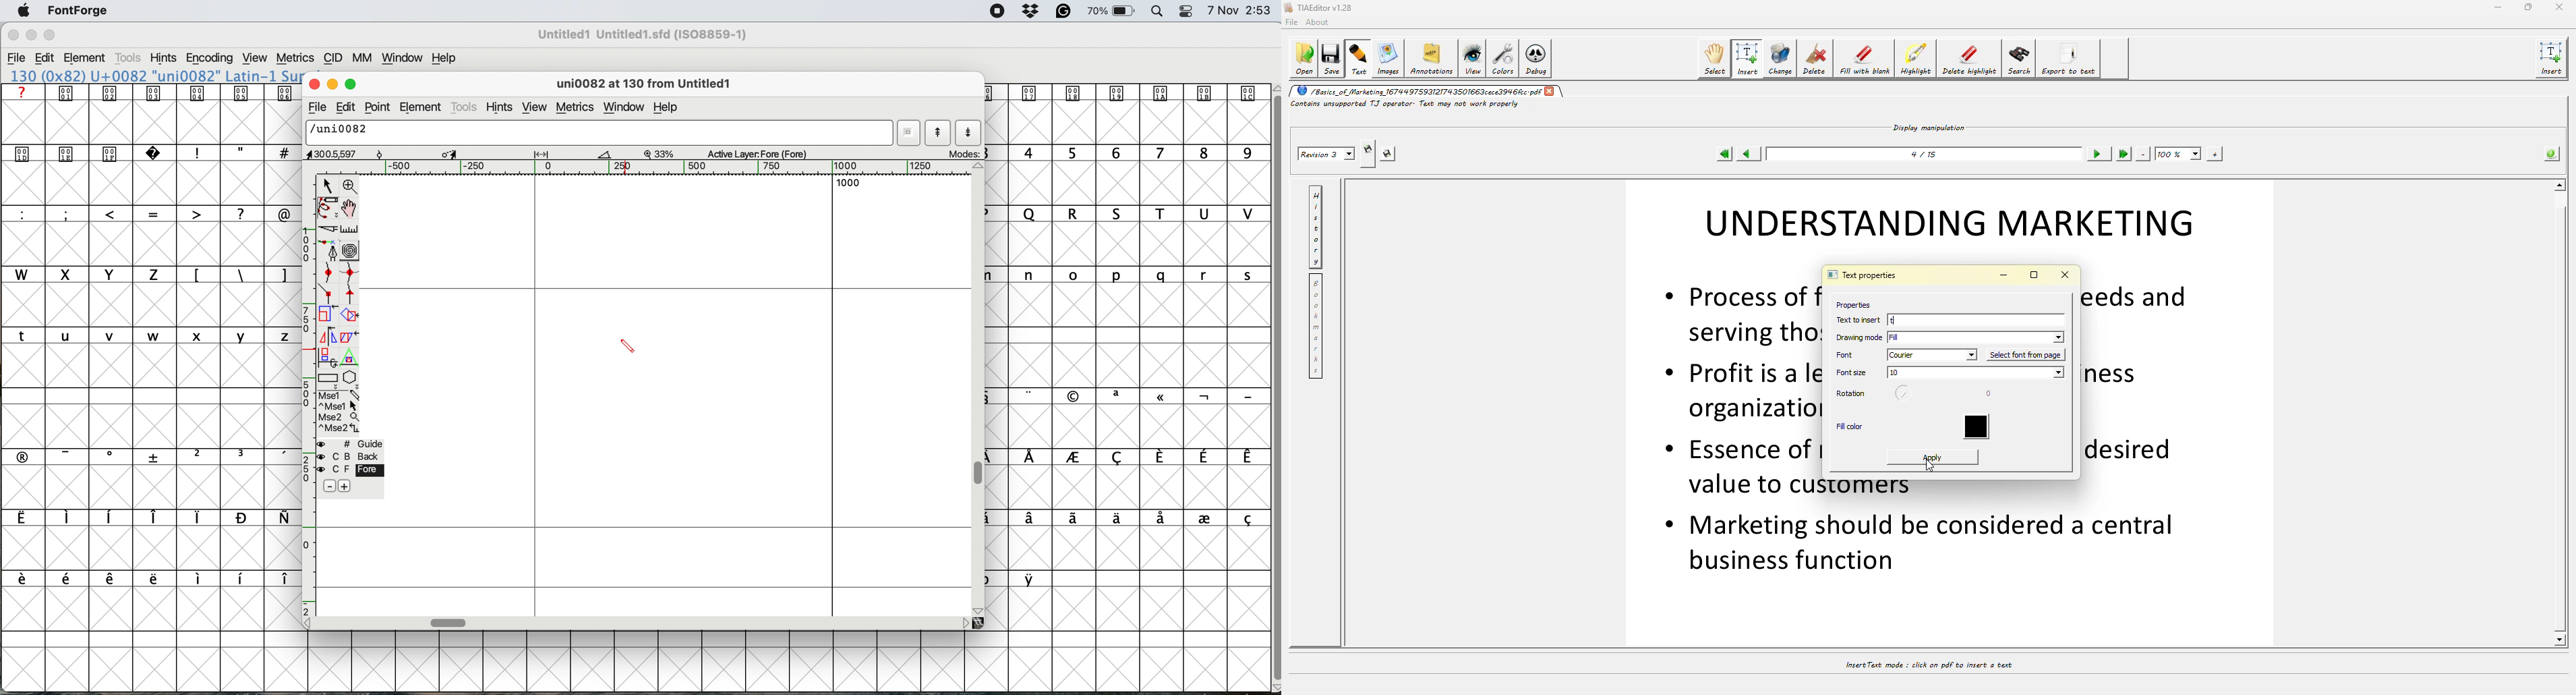 Image resolution: width=2576 pixels, height=700 pixels. I want to click on close, so click(13, 36).